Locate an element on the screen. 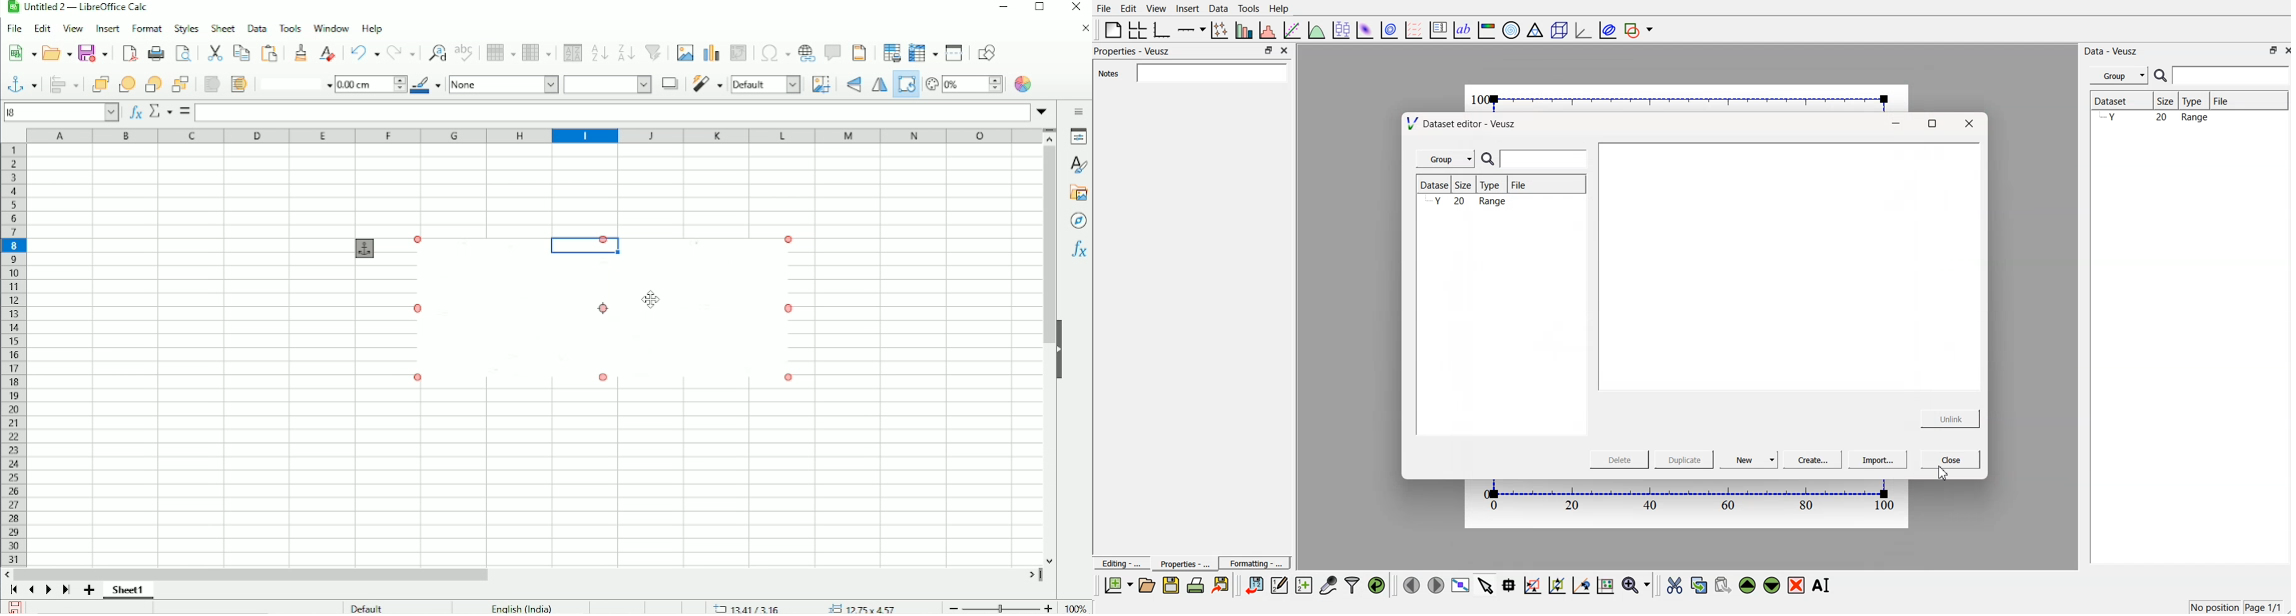  Color is located at coordinates (1024, 84).